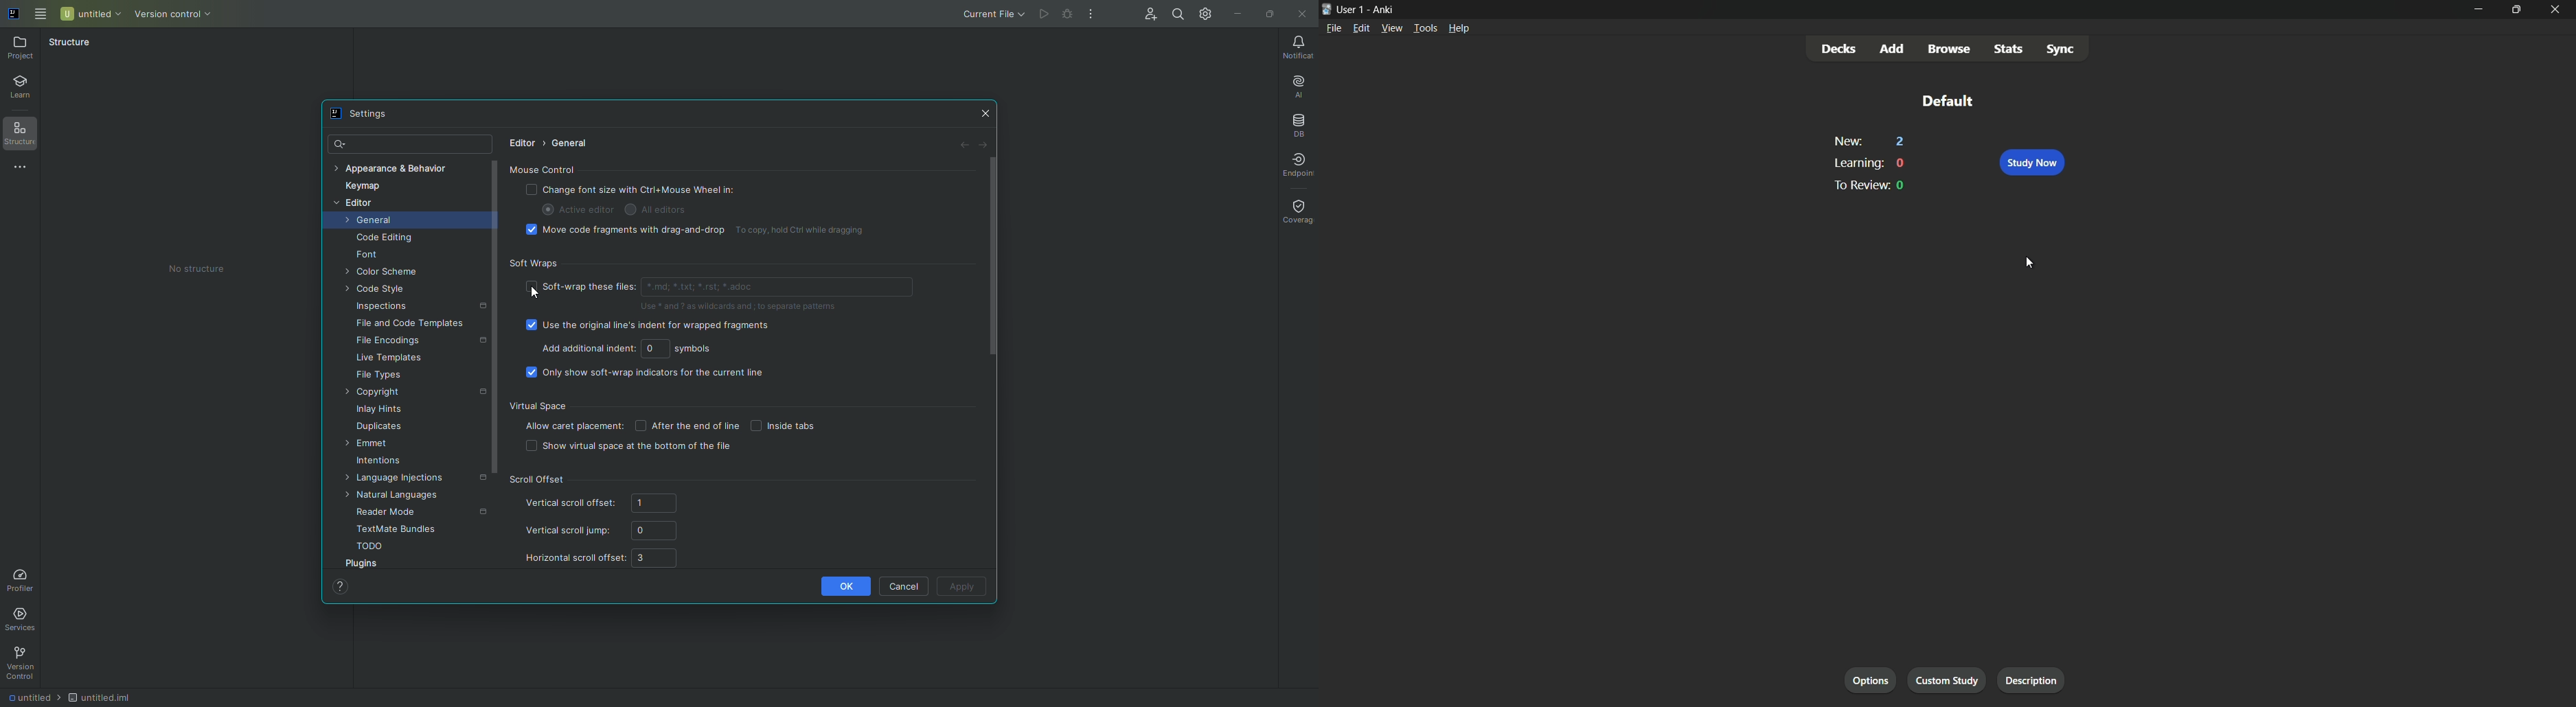 The height and width of the screenshot is (728, 2576). Describe the element at coordinates (1385, 8) in the screenshot. I see `app name` at that location.